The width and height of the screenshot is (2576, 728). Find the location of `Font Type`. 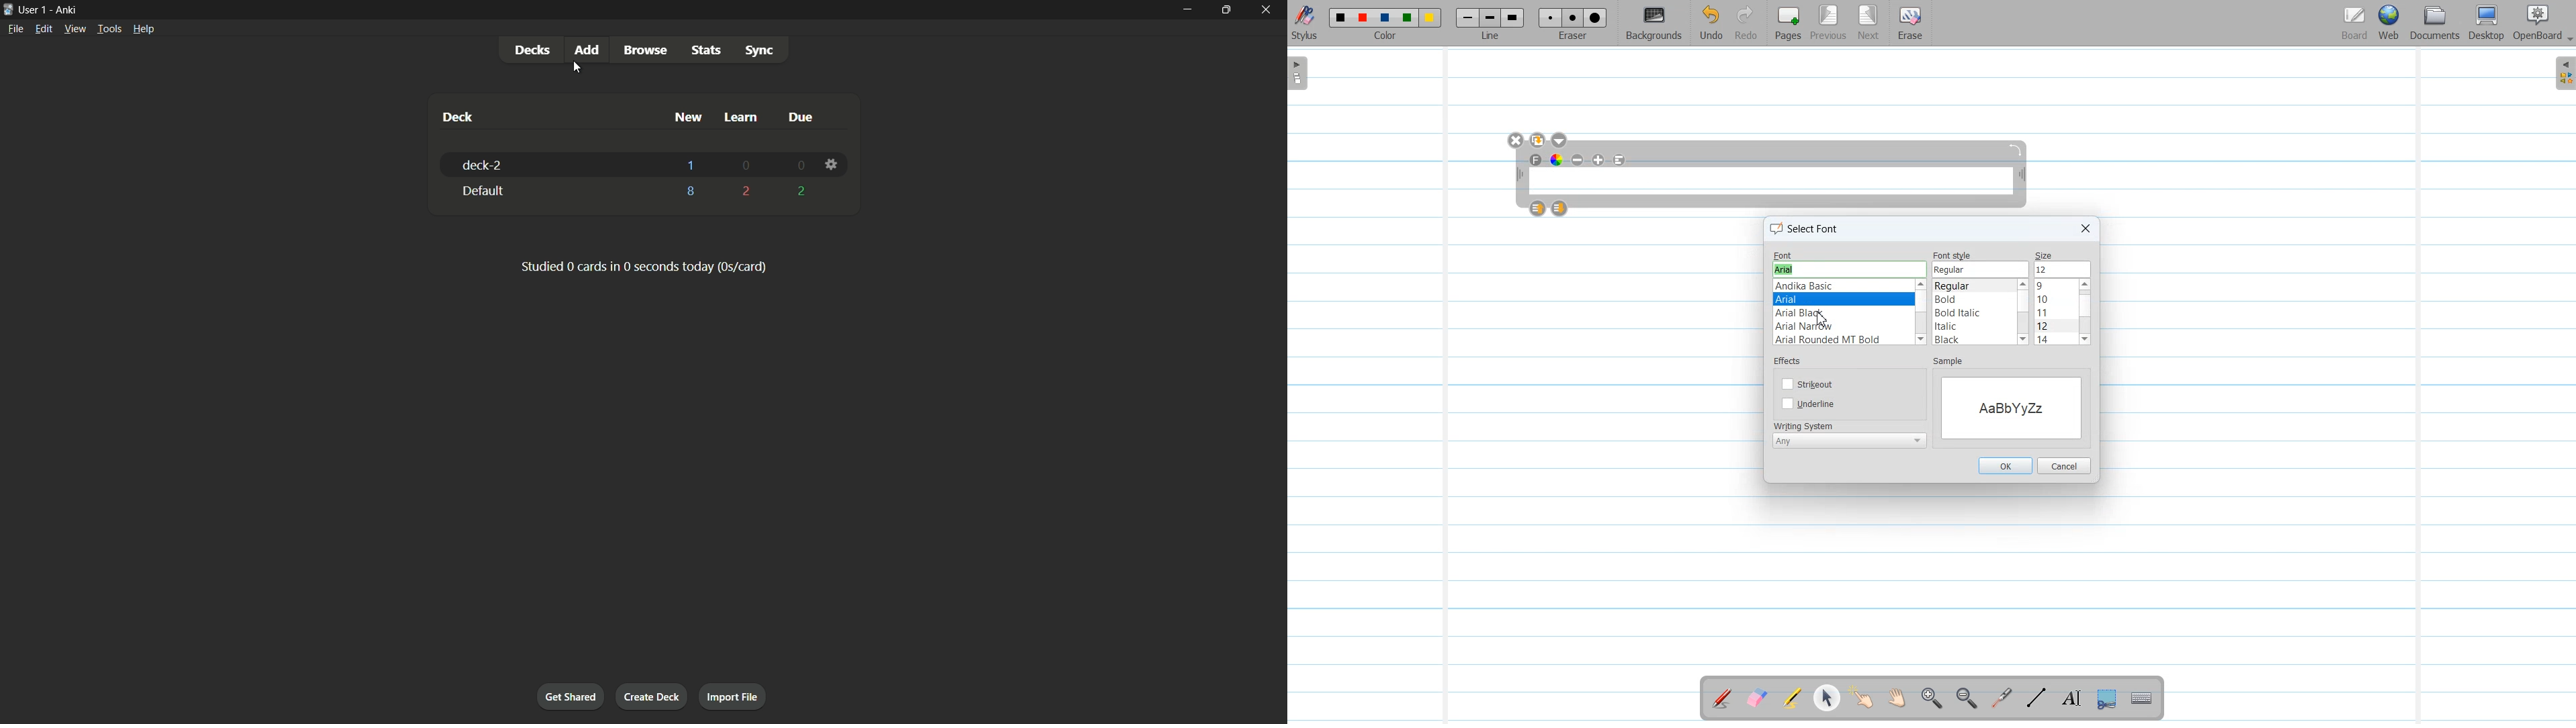

Font Type is located at coordinates (1840, 312).